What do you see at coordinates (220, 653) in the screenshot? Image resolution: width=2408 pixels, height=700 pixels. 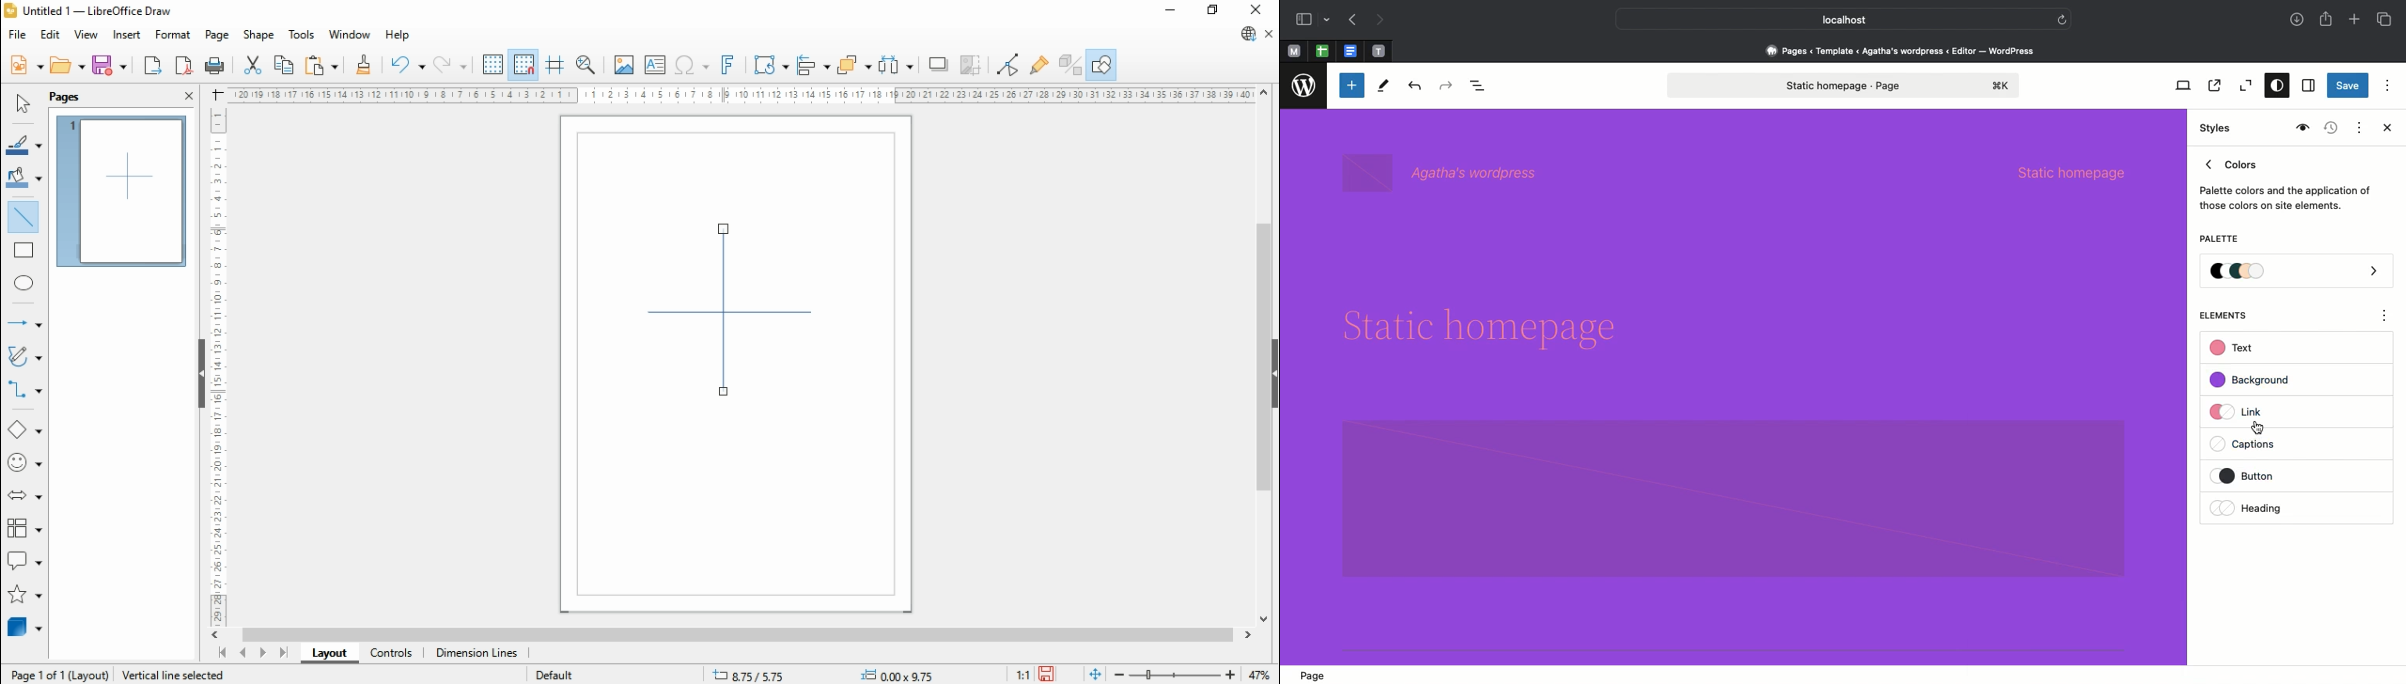 I see `first page` at bounding box center [220, 653].